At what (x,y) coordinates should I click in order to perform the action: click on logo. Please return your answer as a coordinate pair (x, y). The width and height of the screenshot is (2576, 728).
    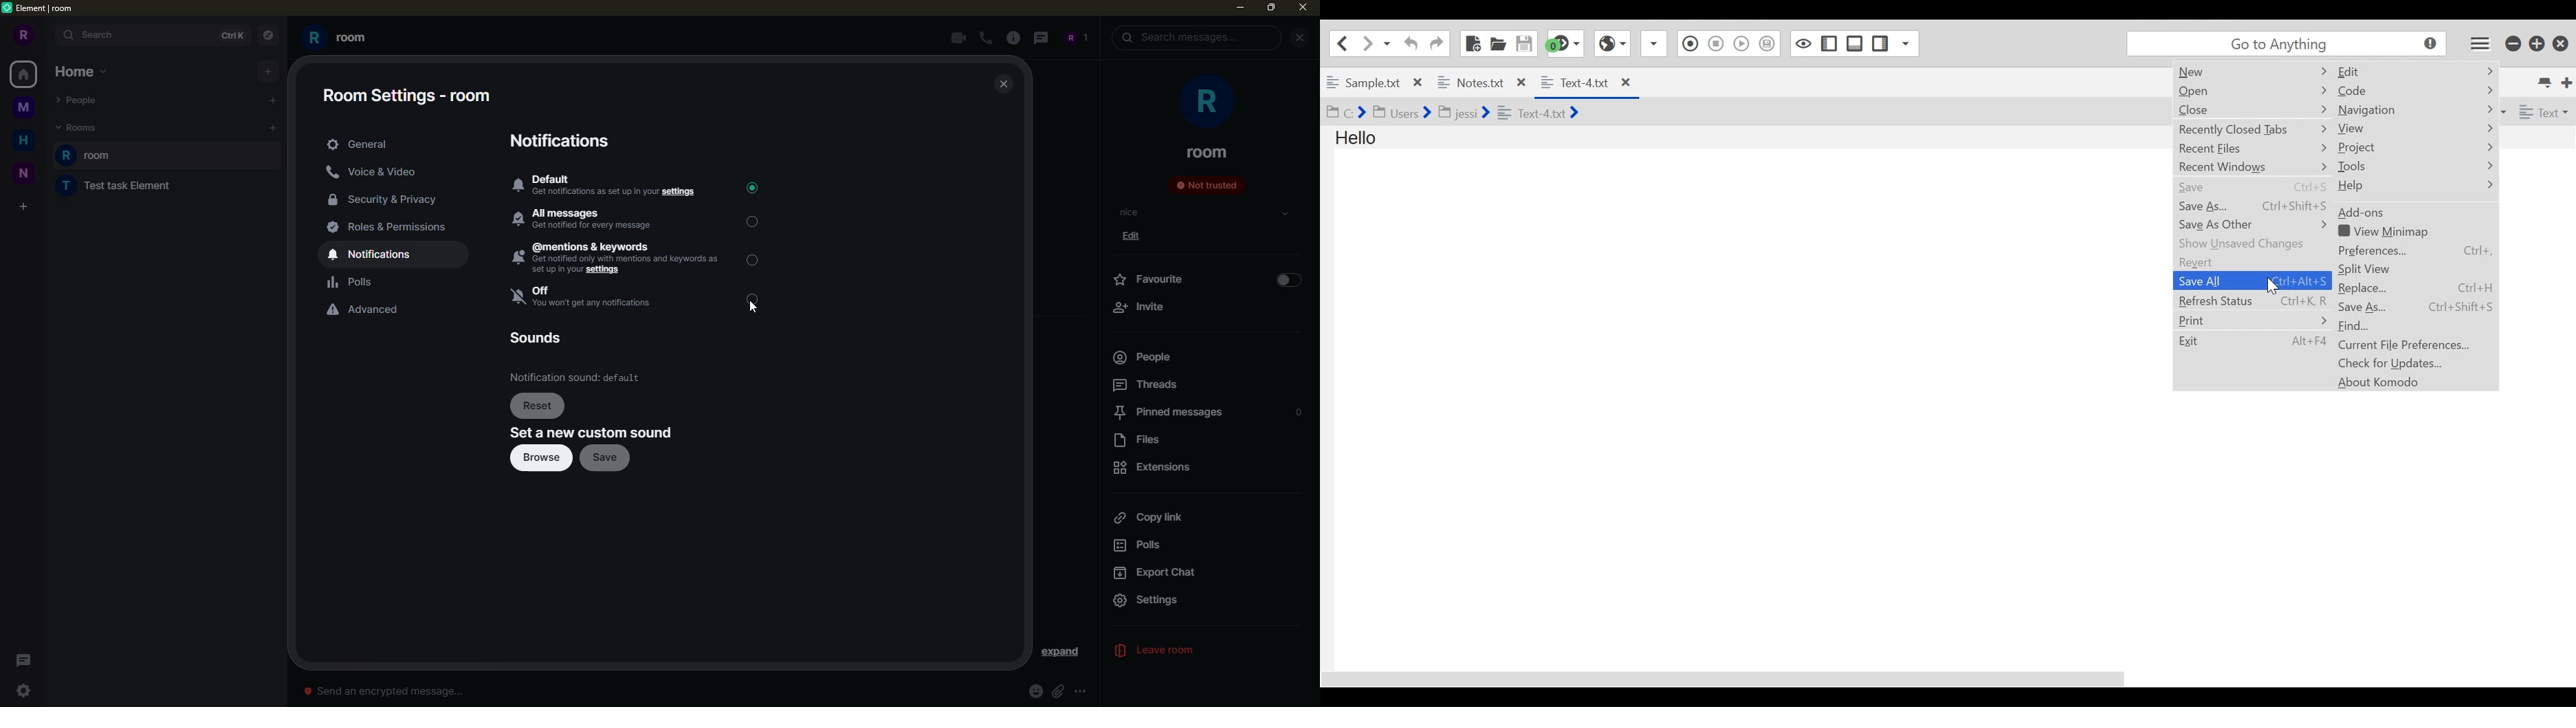
    Looking at the image, I should click on (9, 9).